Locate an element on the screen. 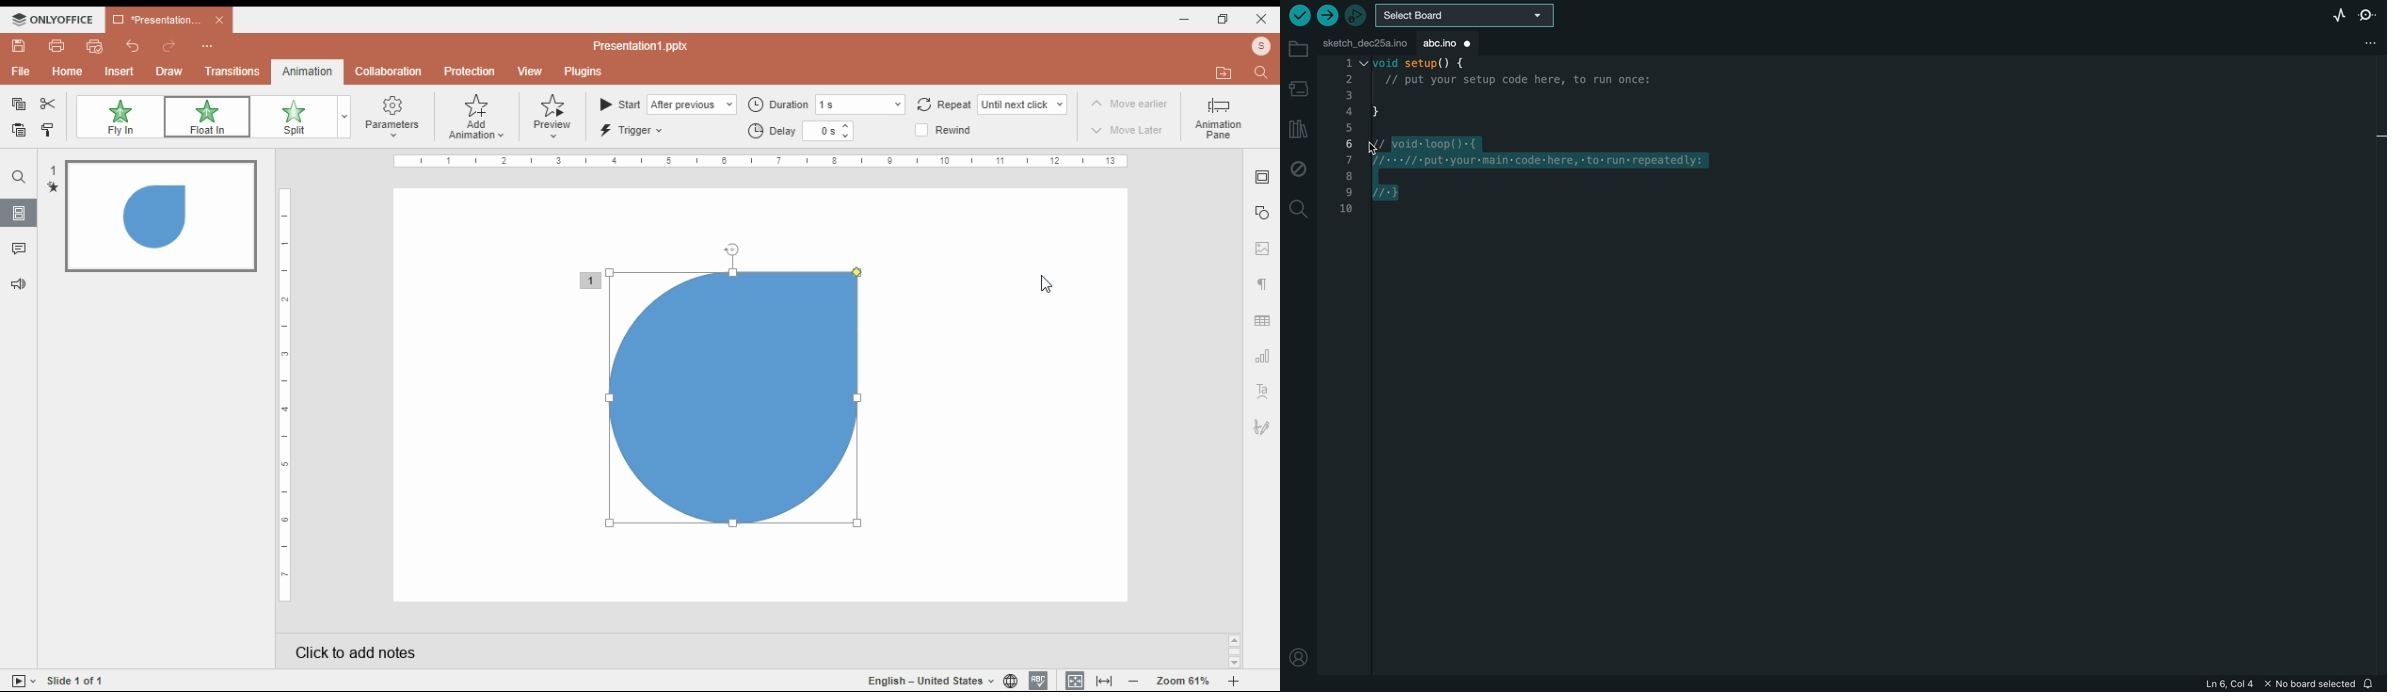 The image size is (2408, 700). plugins is located at coordinates (586, 72).